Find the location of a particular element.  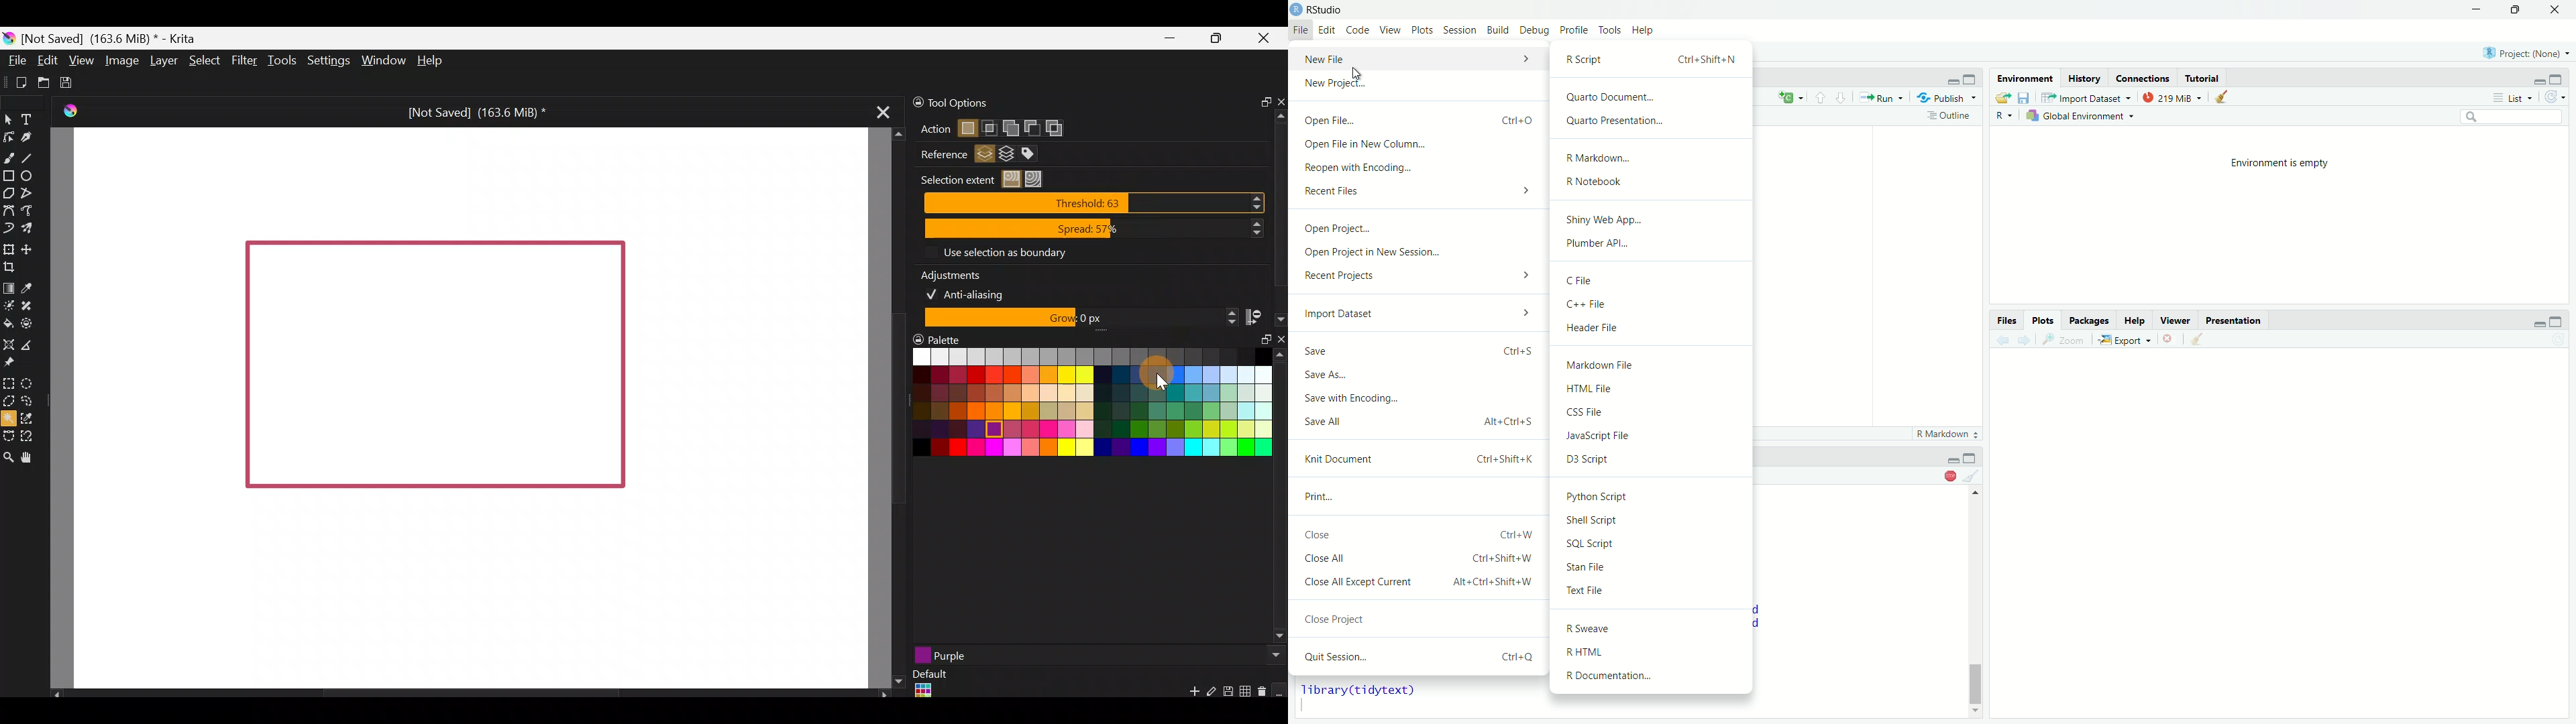

Tutorial is located at coordinates (2202, 78).